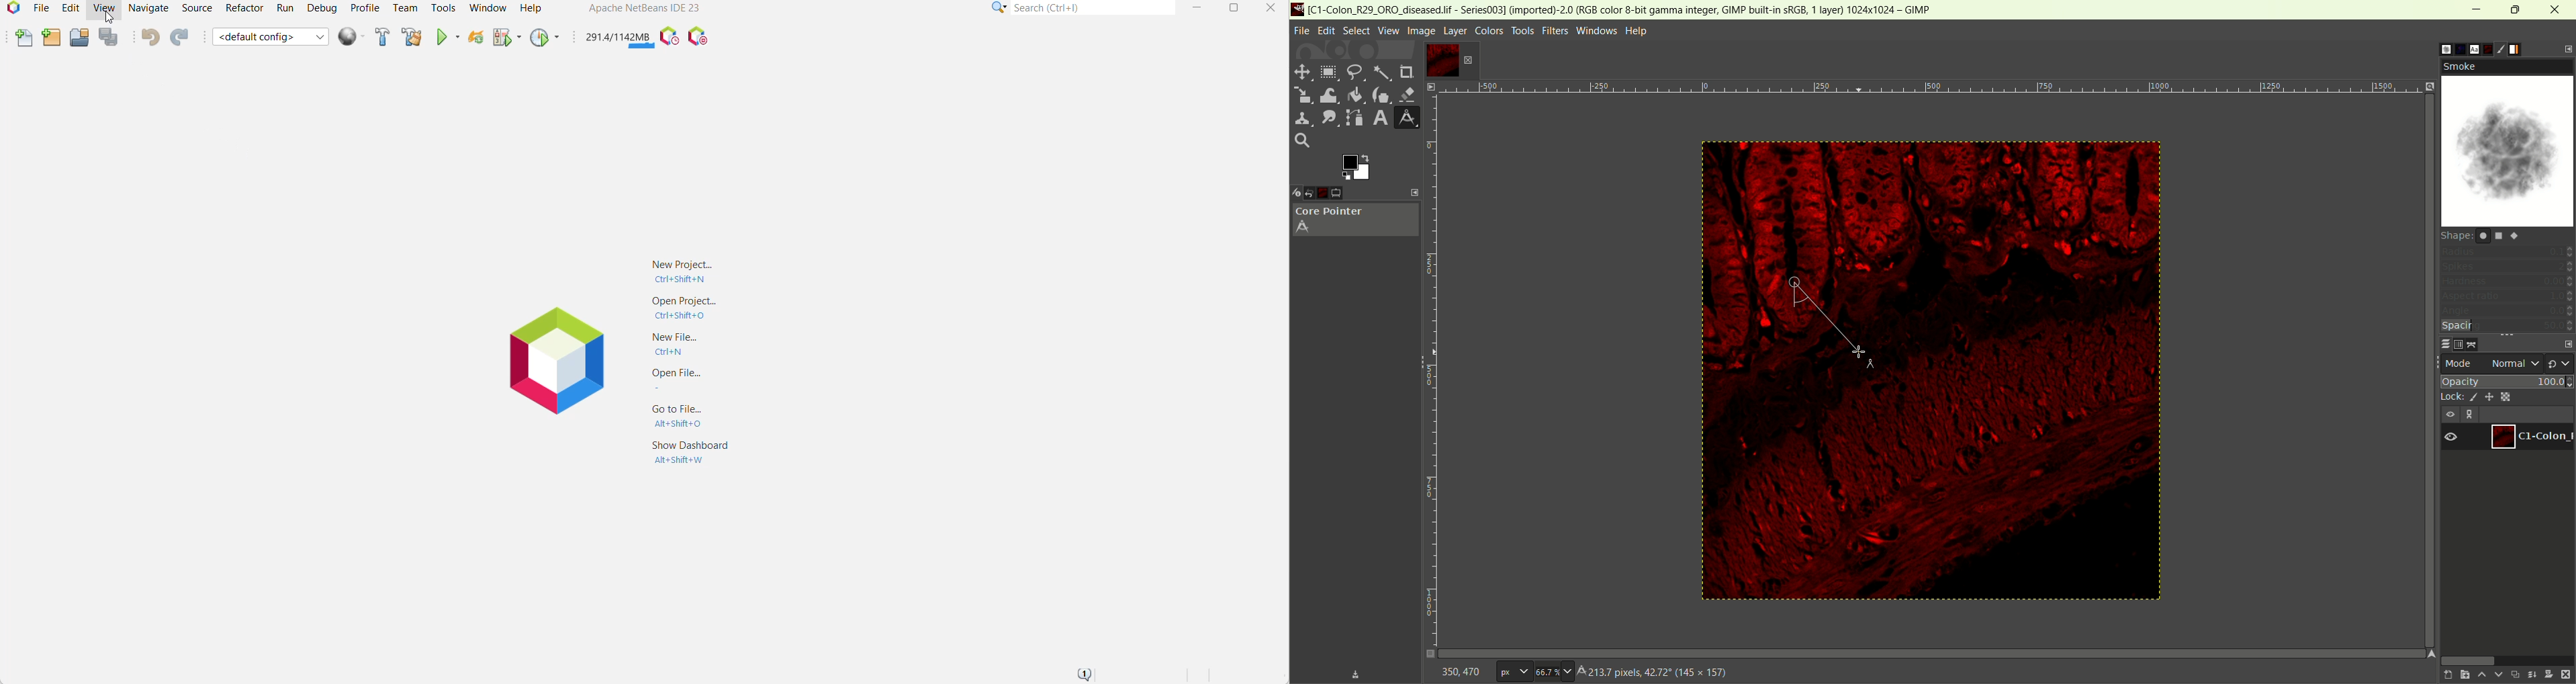 The width and height of the screenshot is (2576, 700). Describe the element at coordinates (2508, 380) in the screenshot. I see `opacity` at that location.